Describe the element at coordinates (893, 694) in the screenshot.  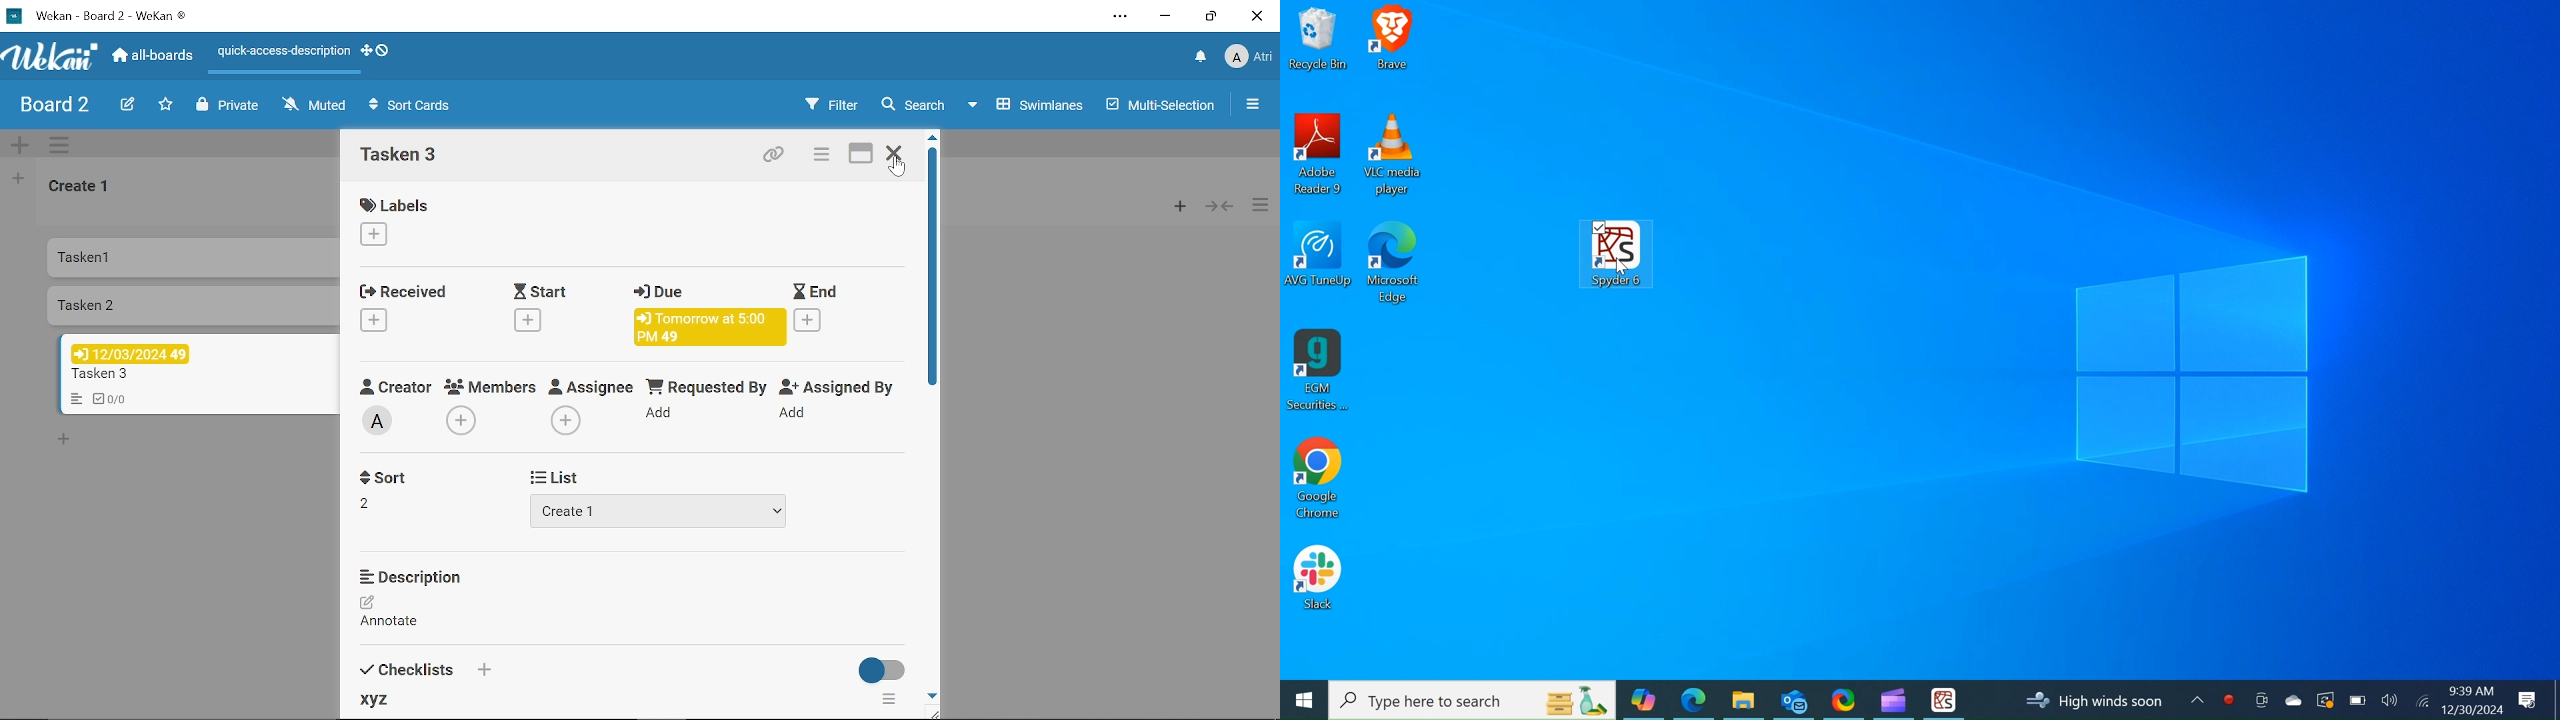
I see `more` at that location.